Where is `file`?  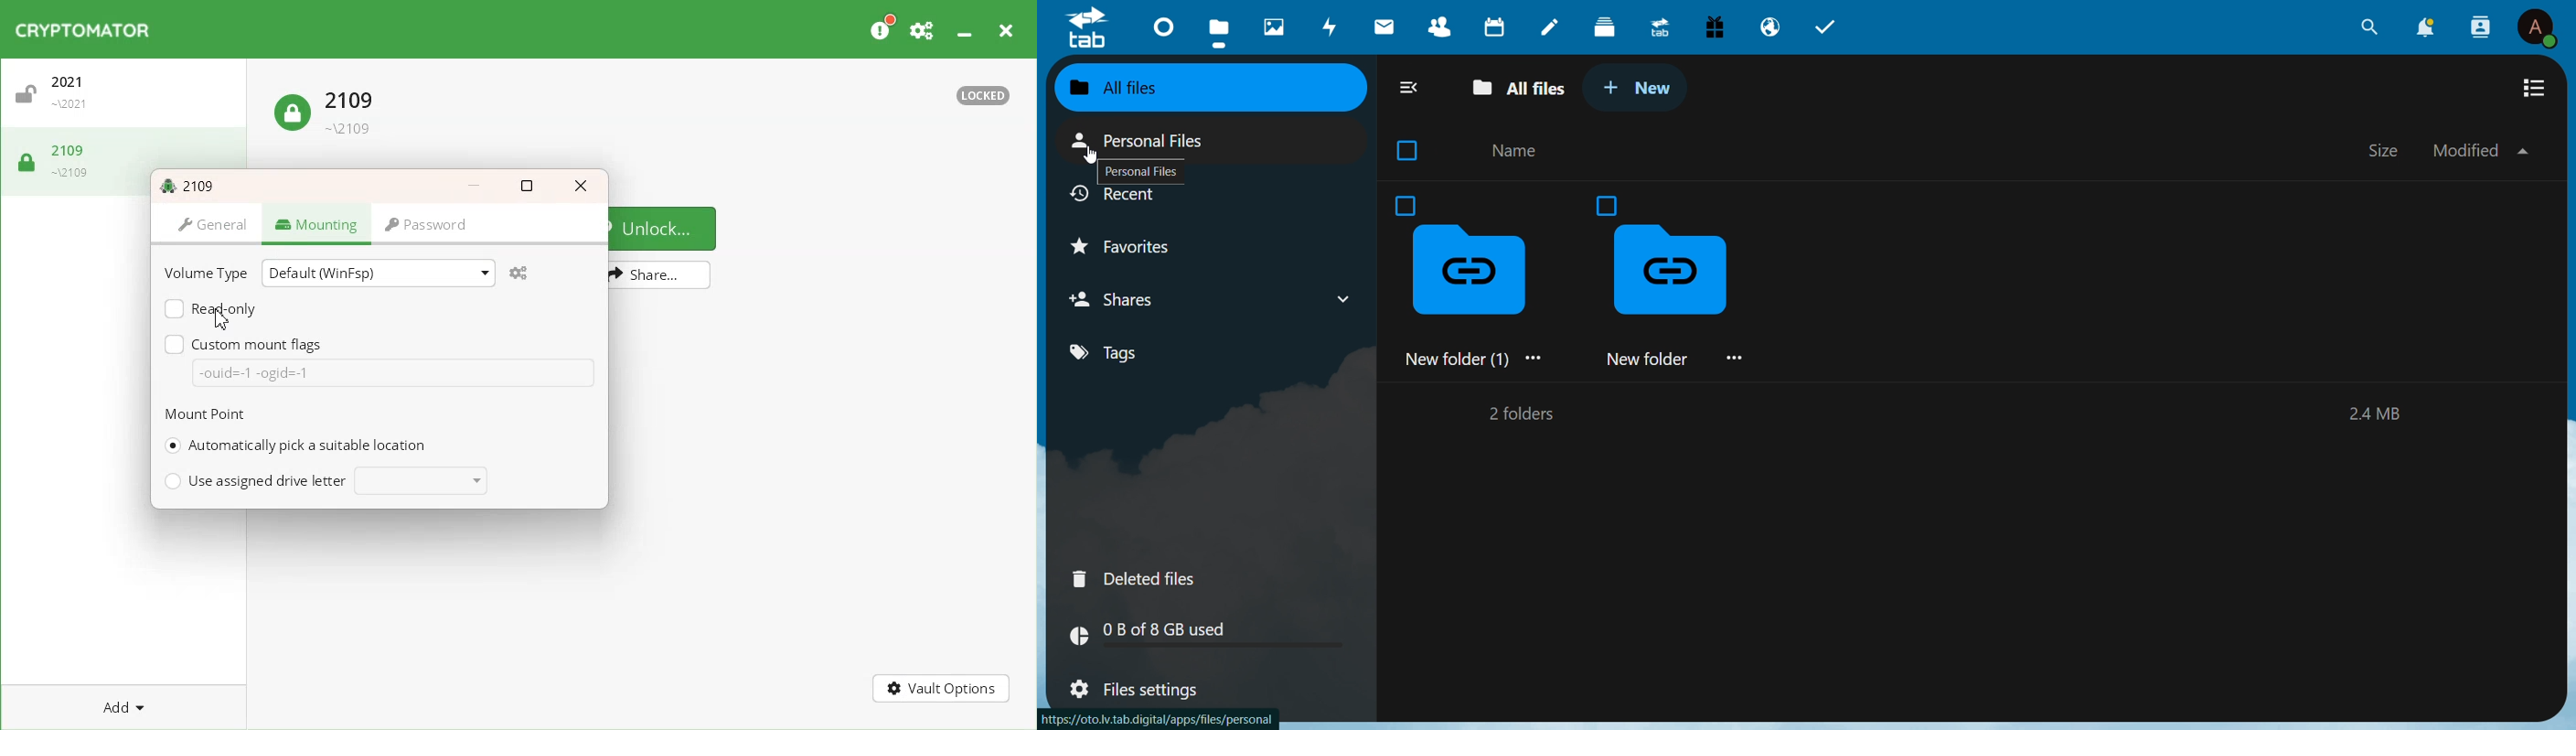 file is located at coordinates (1219, 30).